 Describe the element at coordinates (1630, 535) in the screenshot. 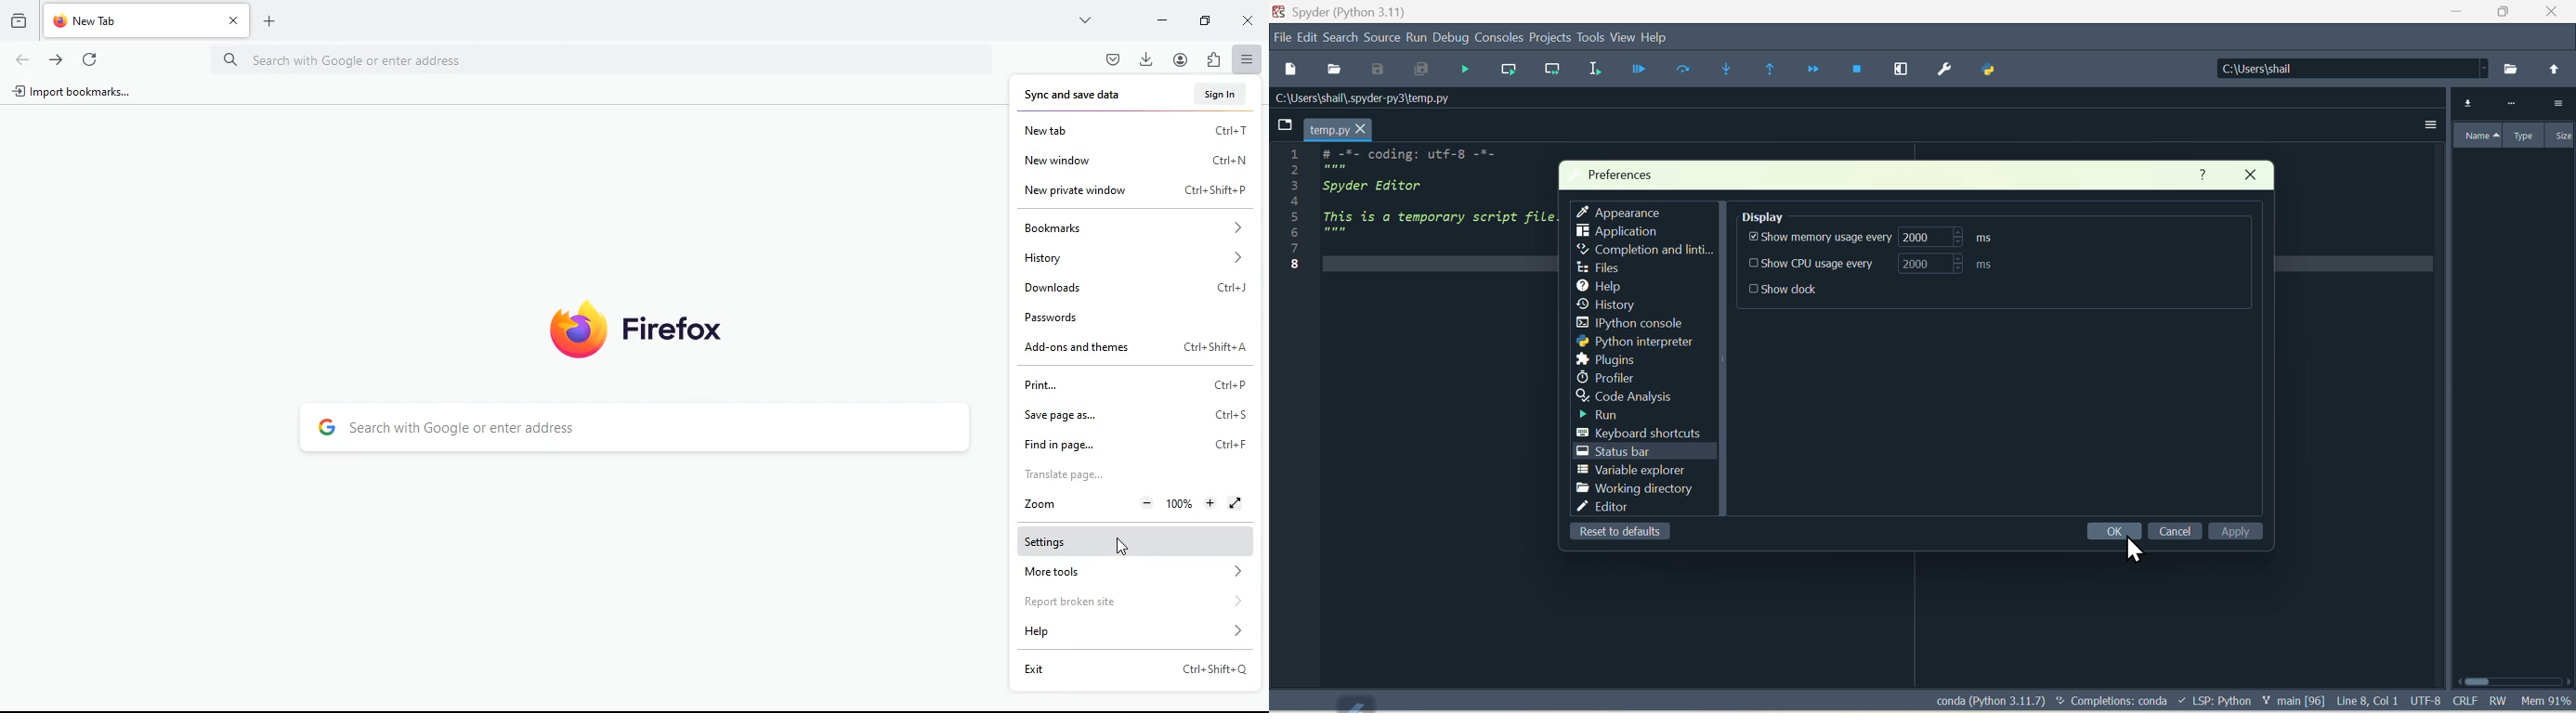

I see `Reset to default` at that location.